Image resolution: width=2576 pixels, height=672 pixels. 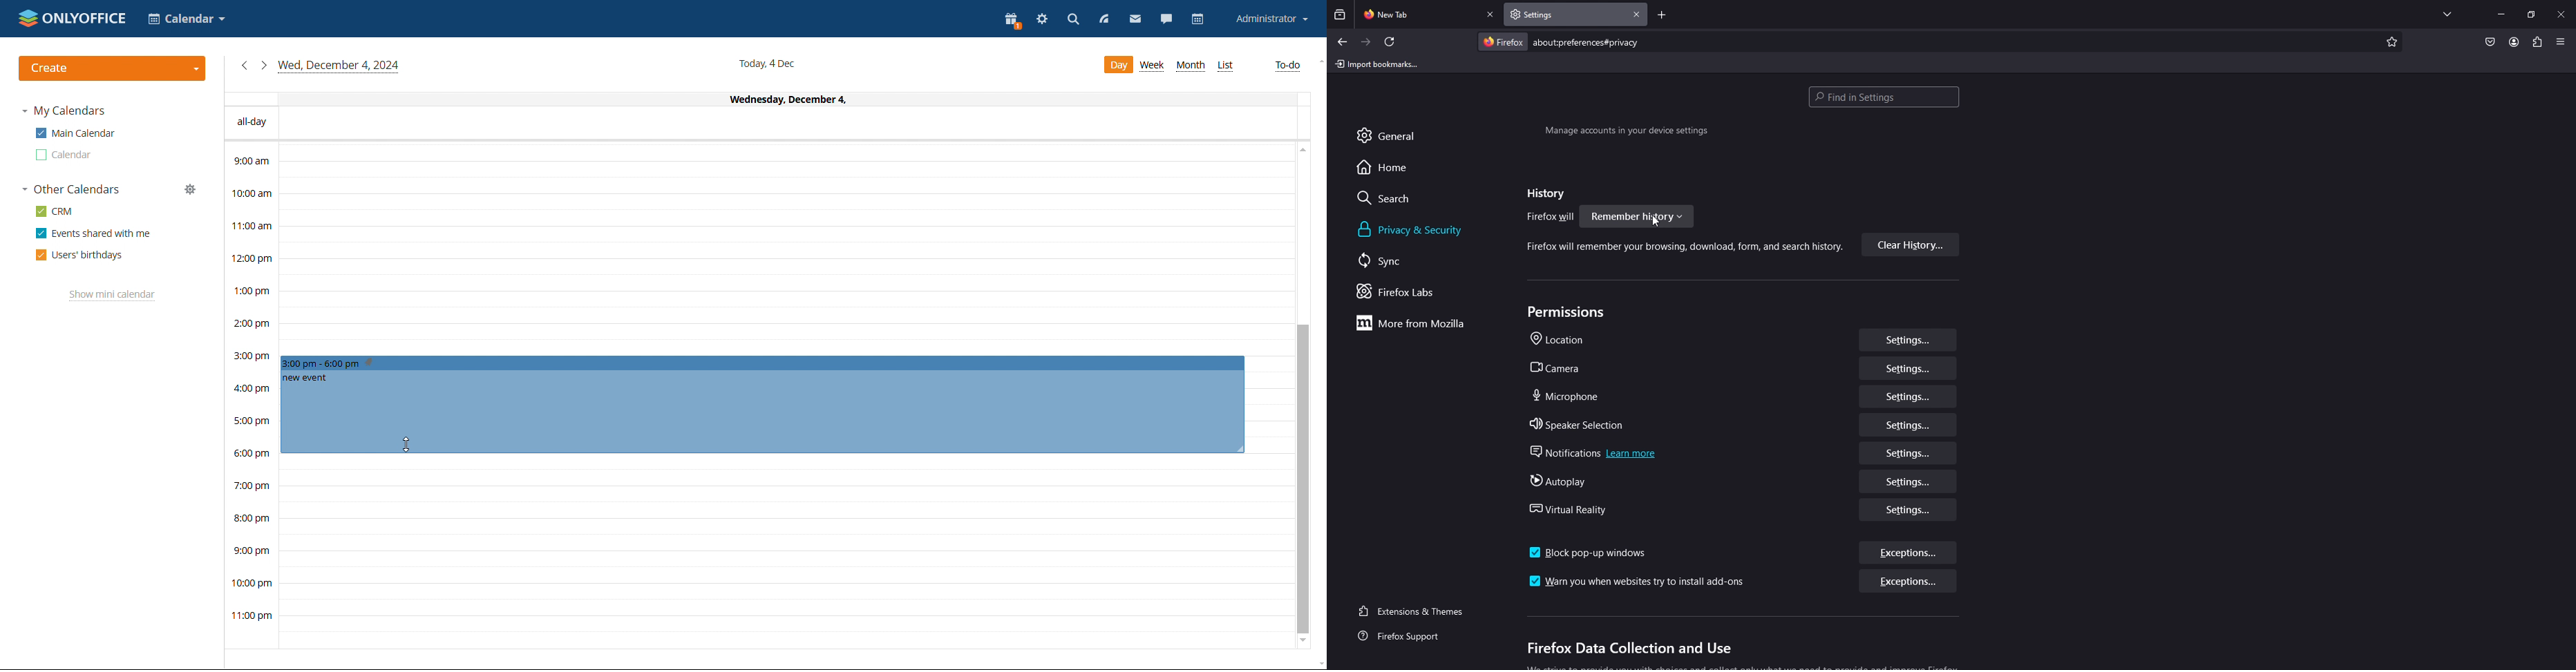 What do you see at coordinates (1567, 395) in the screenshot?
I see `microphone` at bounding box center [1567, 395].